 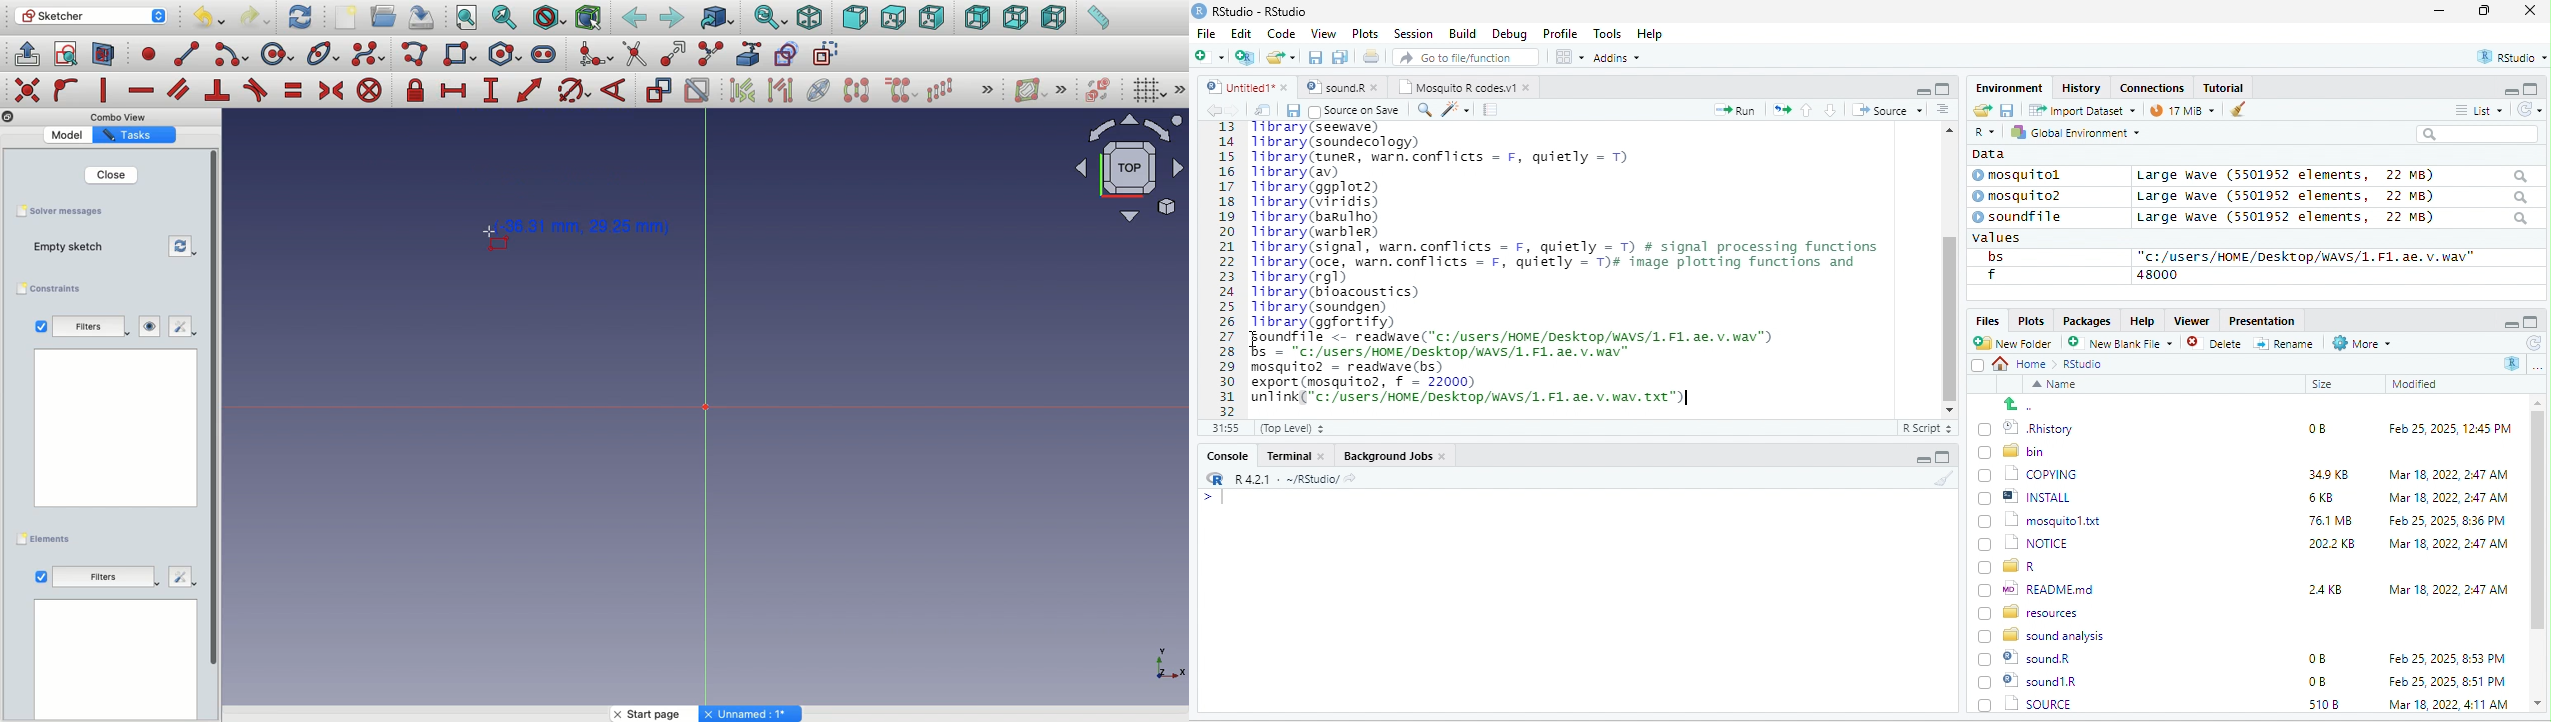 What do you see at coordinates (1946, 479) in the screenshot?
I see `brush` at bounding box center [1946, 479].